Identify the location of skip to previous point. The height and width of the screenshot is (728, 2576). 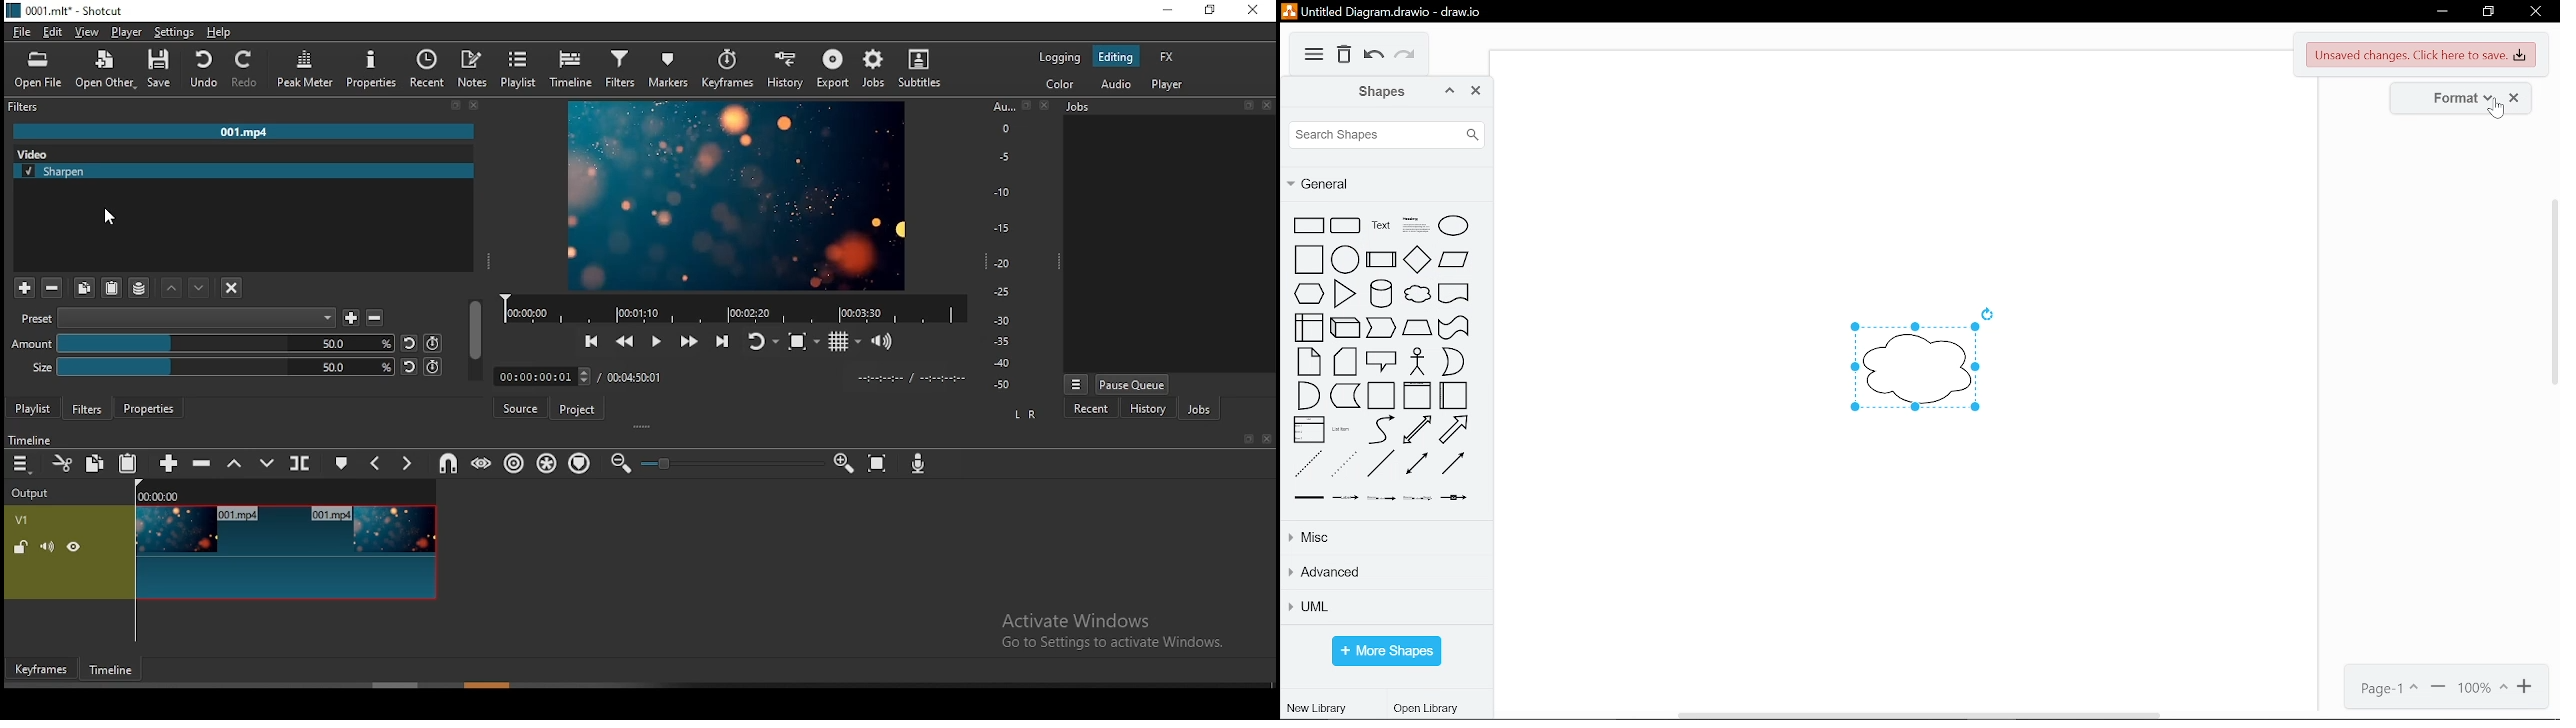
(593, 338).